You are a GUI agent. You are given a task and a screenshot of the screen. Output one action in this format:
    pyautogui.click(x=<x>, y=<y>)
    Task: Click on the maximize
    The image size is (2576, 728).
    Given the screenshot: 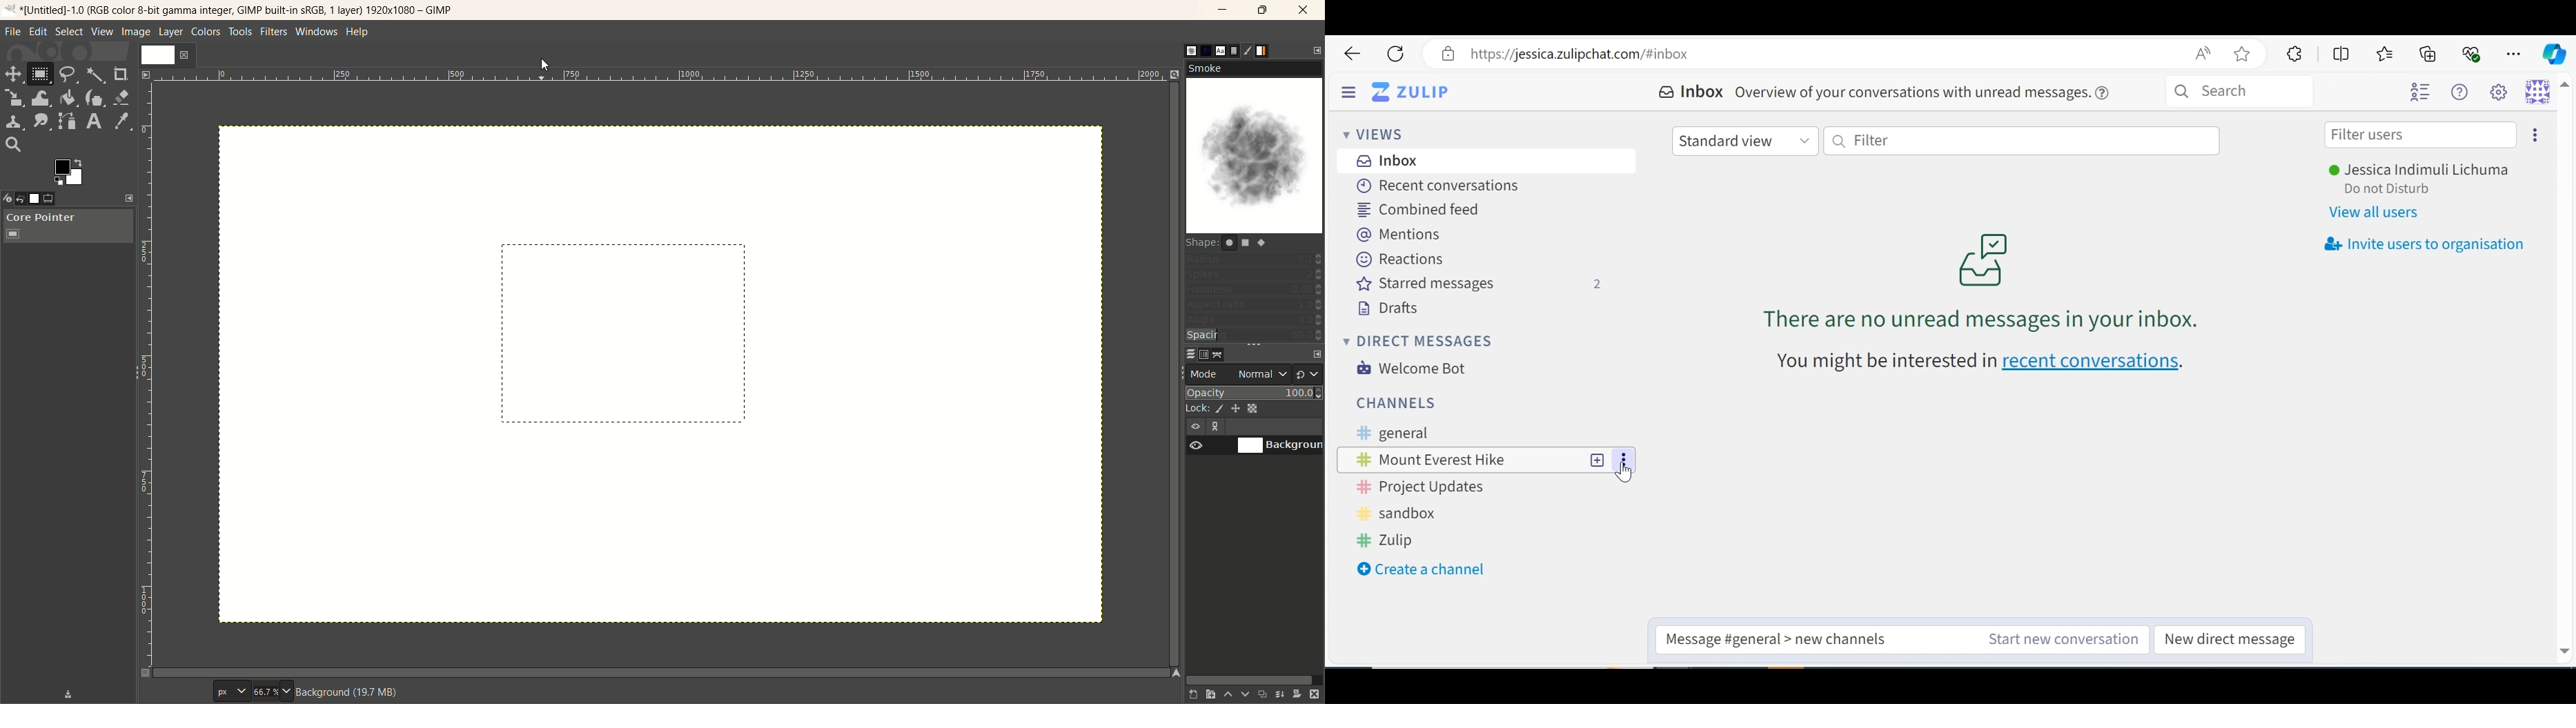 What is the action you would take?
    pyautogui.click(x=1264, y=9)
    